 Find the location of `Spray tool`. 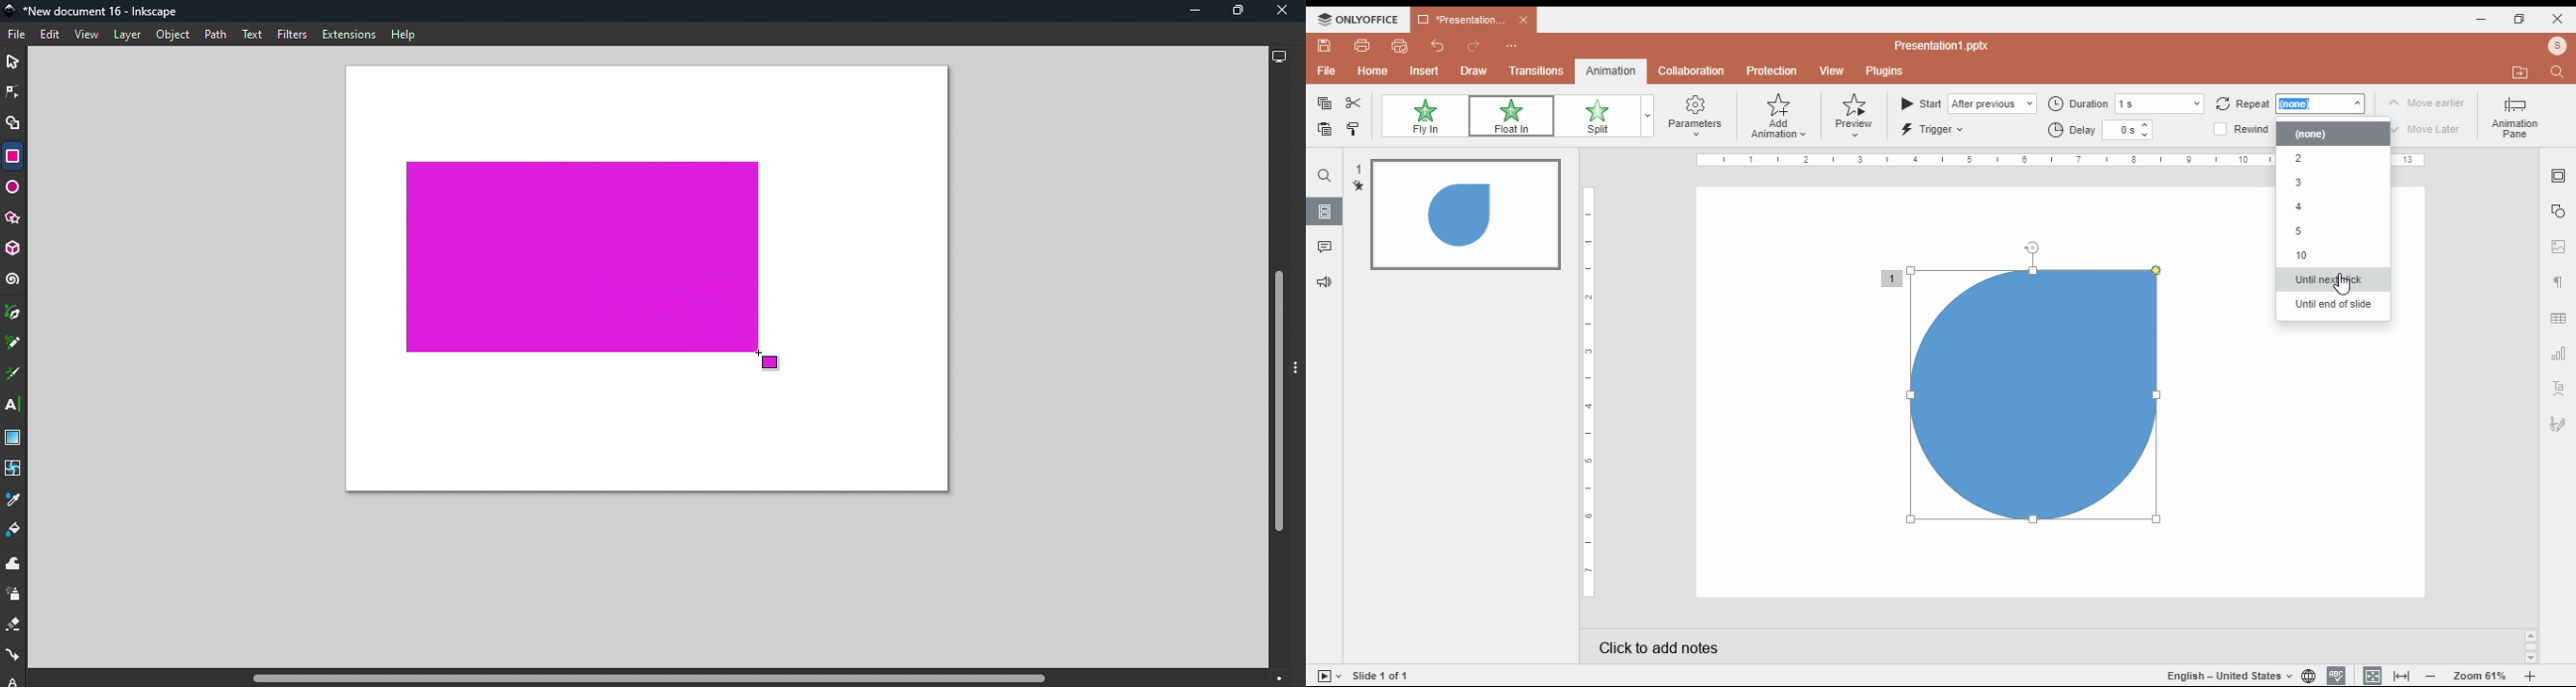

Spray tool is located at coordinates (16, 595).